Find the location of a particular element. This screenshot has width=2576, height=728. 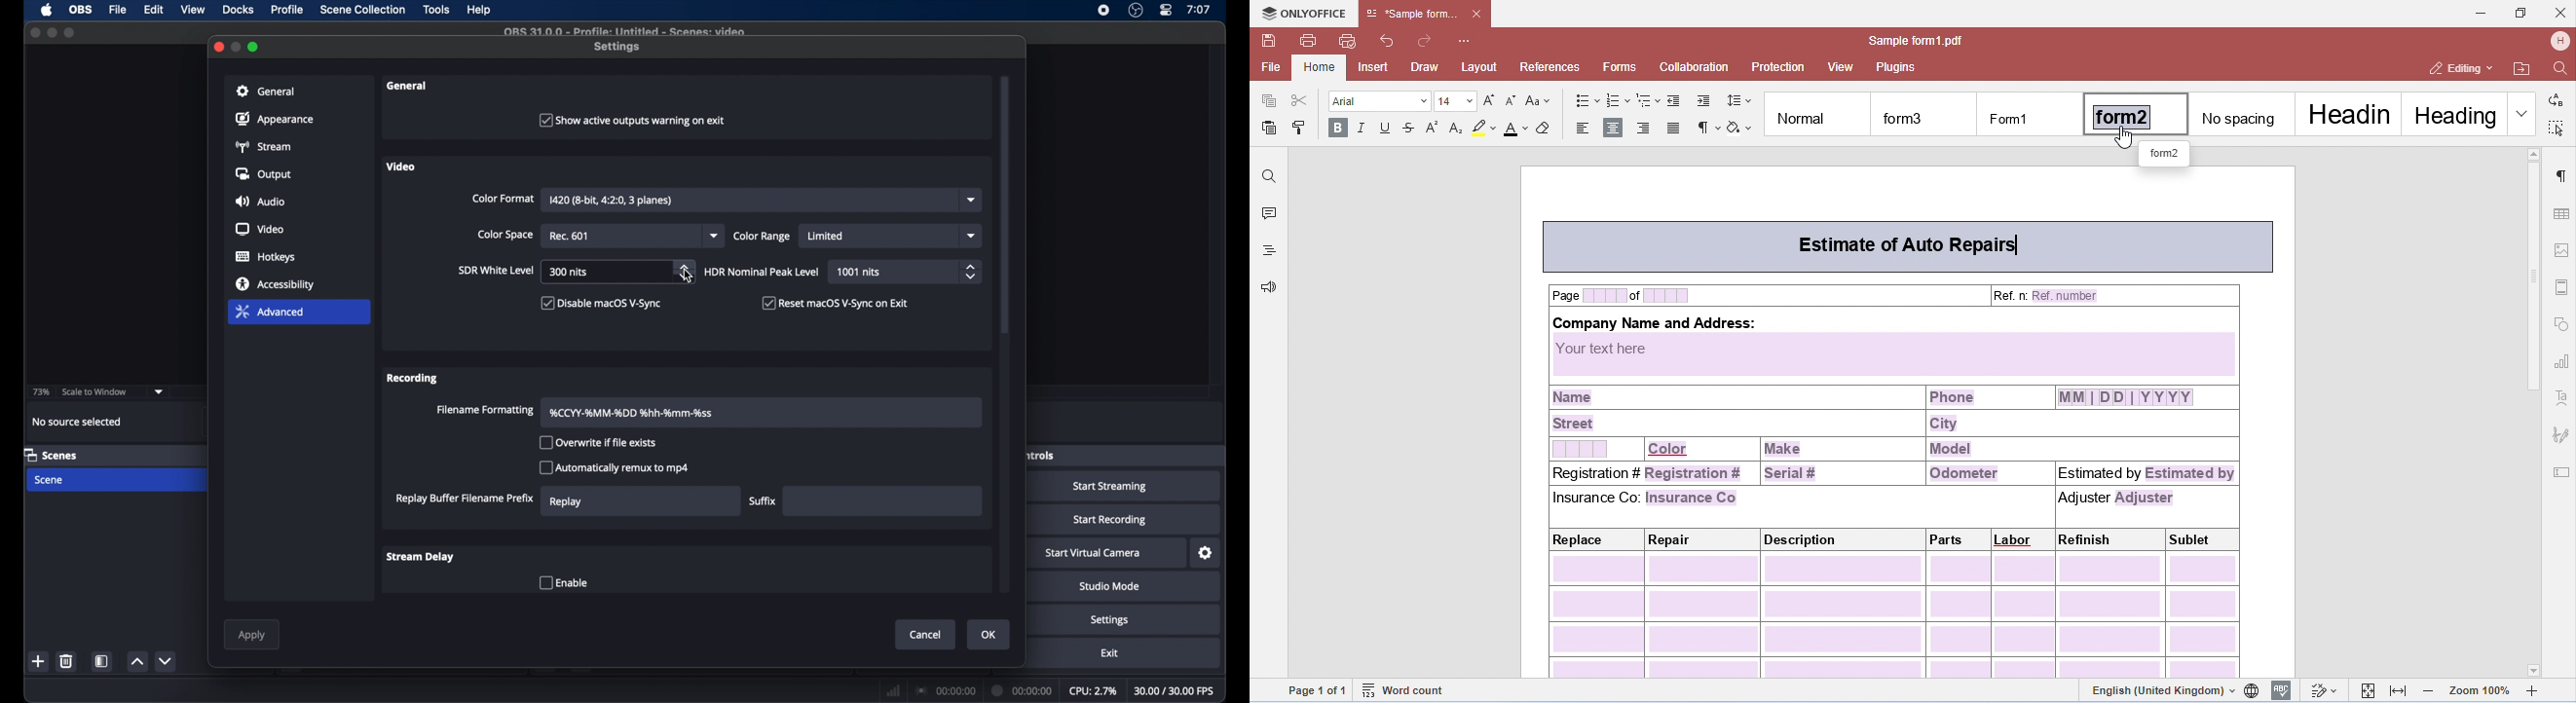

stream delay is located at coordinates (421, 557).